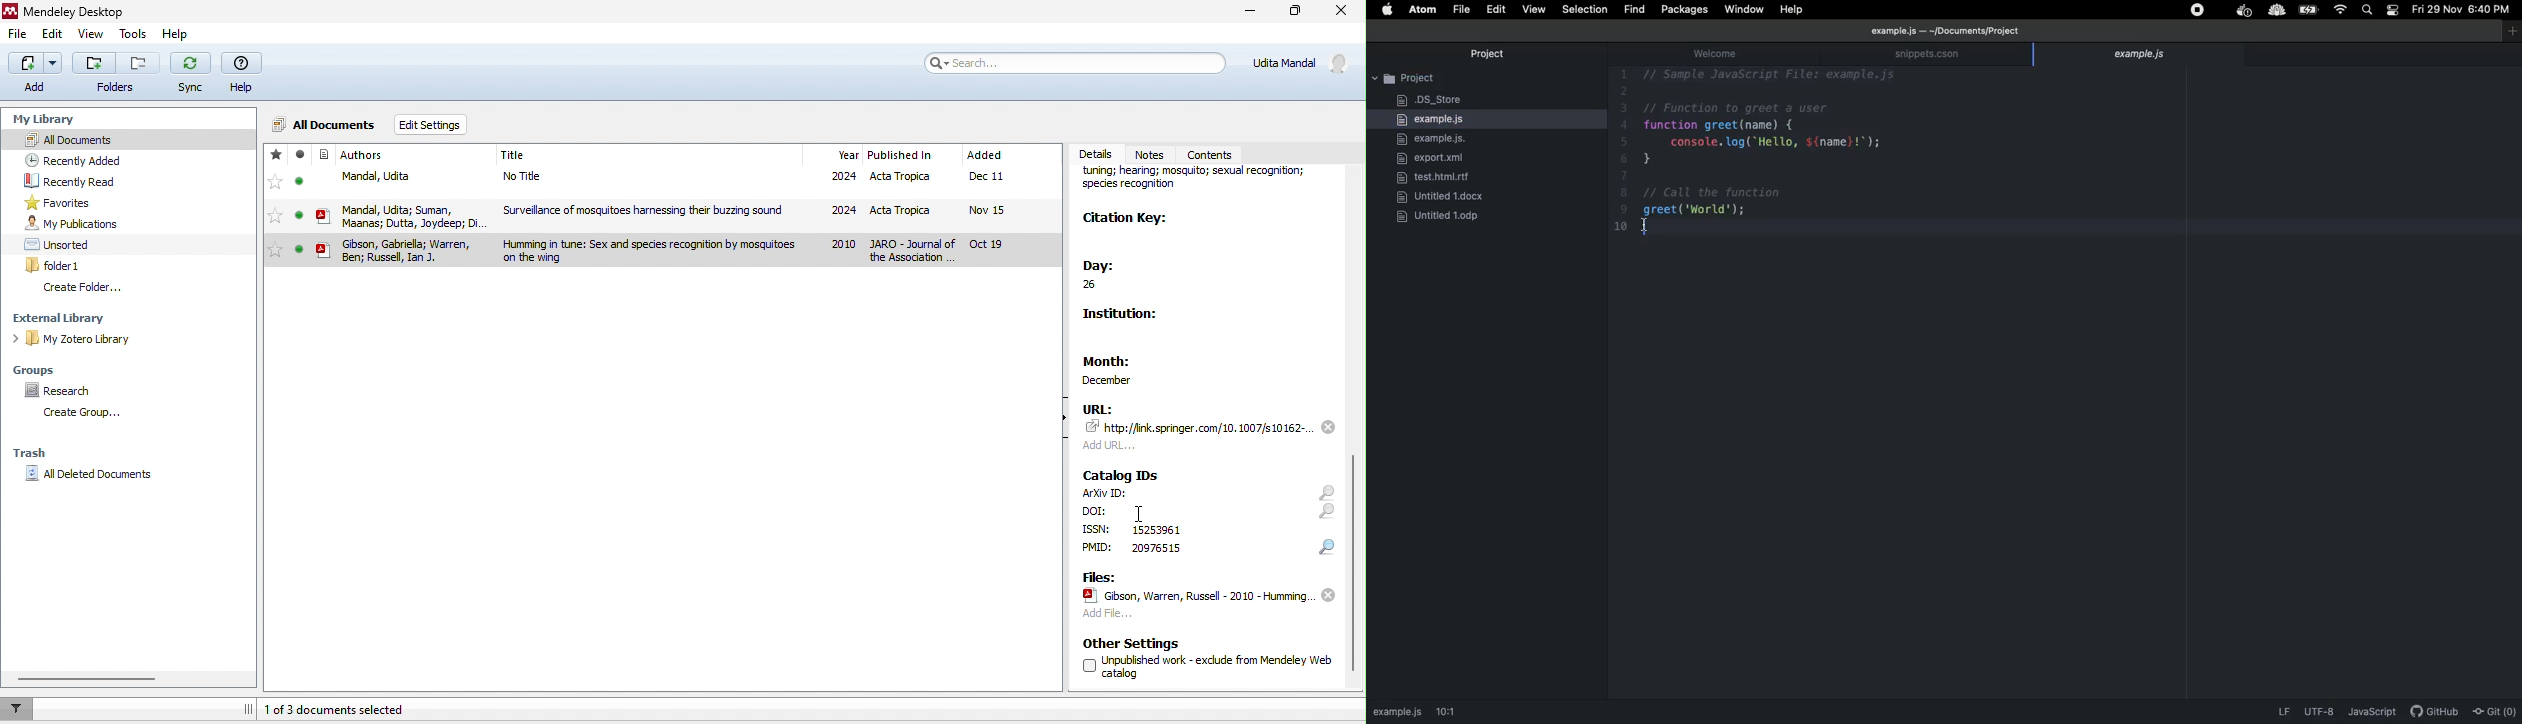 The width and height of the screenshot is (2548, 728). Describe the element at coordinates (1107, 493) in the screenshot. I see `text` at that location.